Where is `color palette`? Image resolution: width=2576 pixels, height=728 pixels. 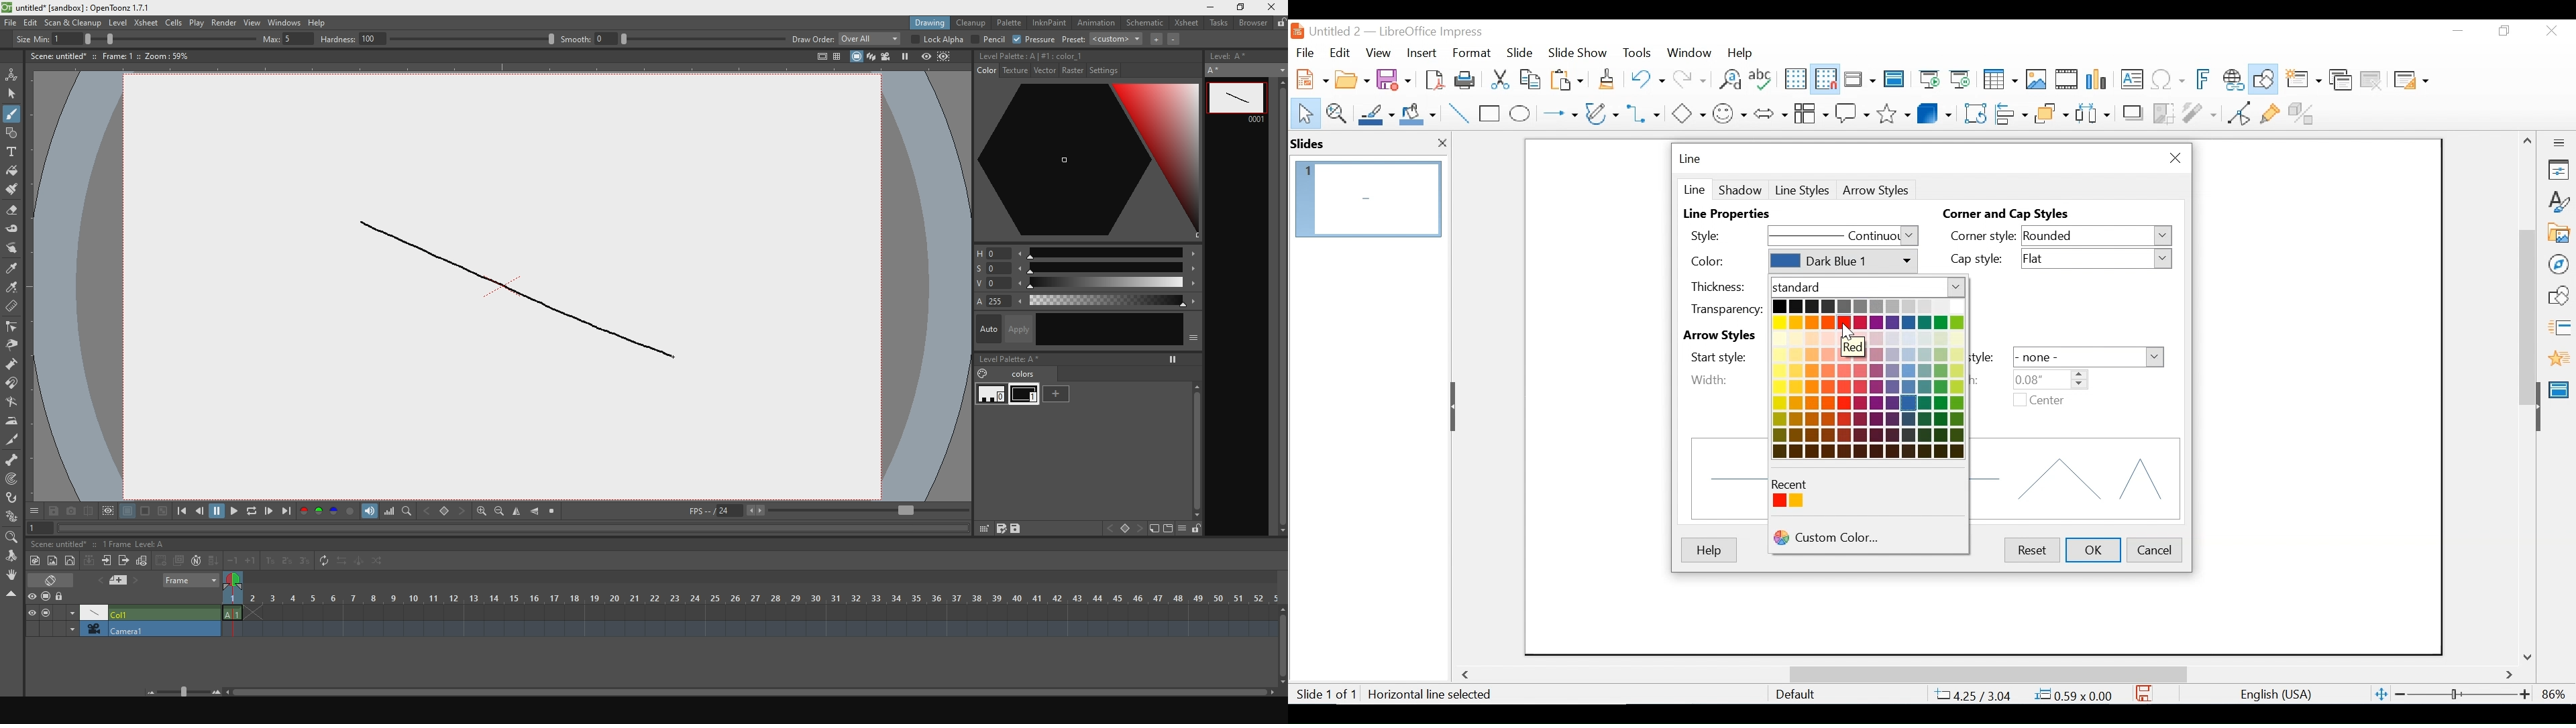 color palette is located at coordinates (1083, 164).